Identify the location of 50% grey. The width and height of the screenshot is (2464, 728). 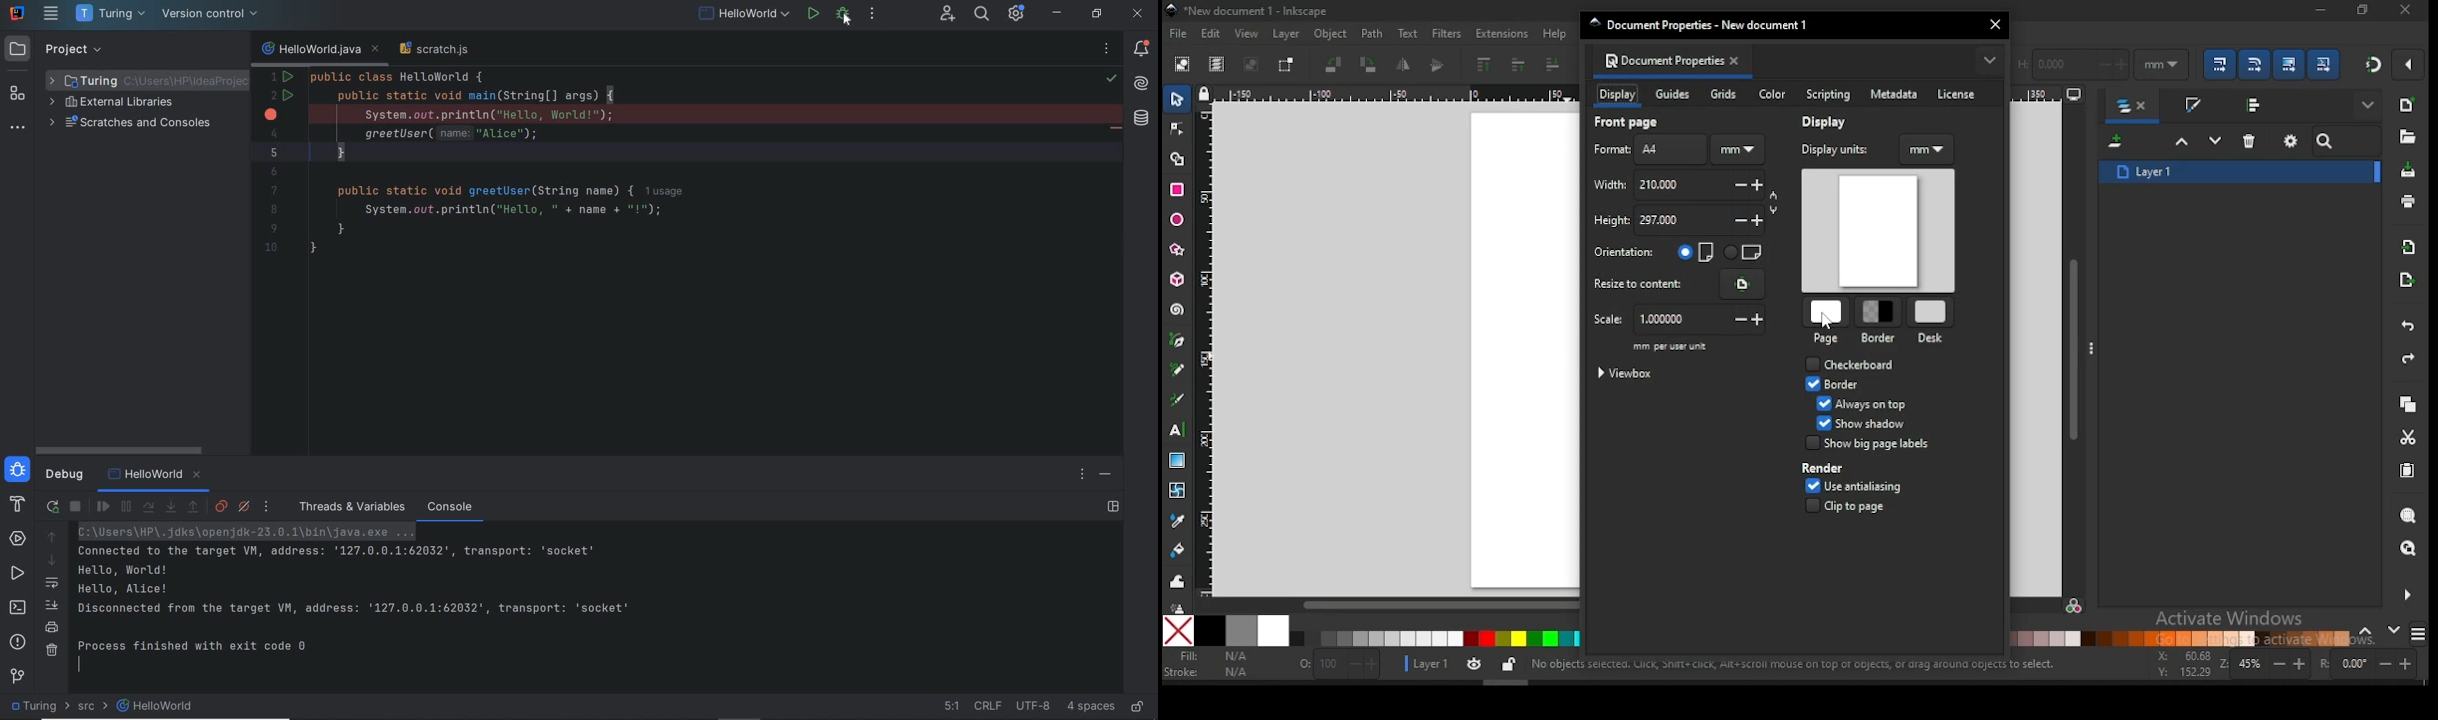
(1241, 631).